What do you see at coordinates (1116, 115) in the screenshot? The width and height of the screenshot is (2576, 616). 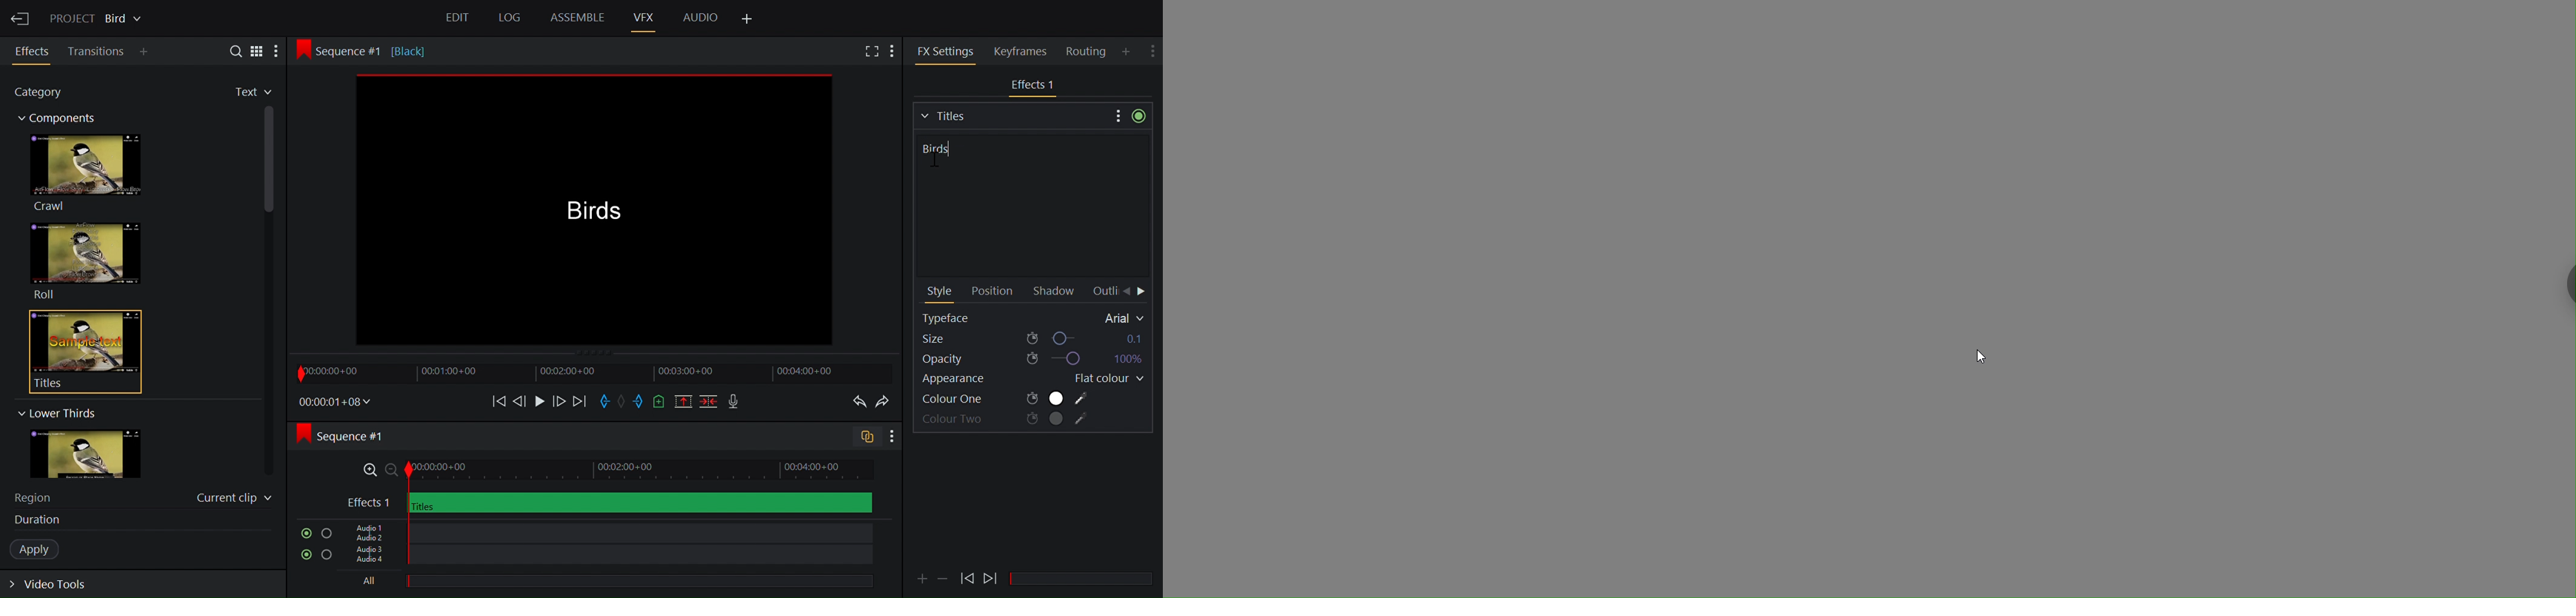 I see `Show settings menu` at bounding box center [1116, 115].